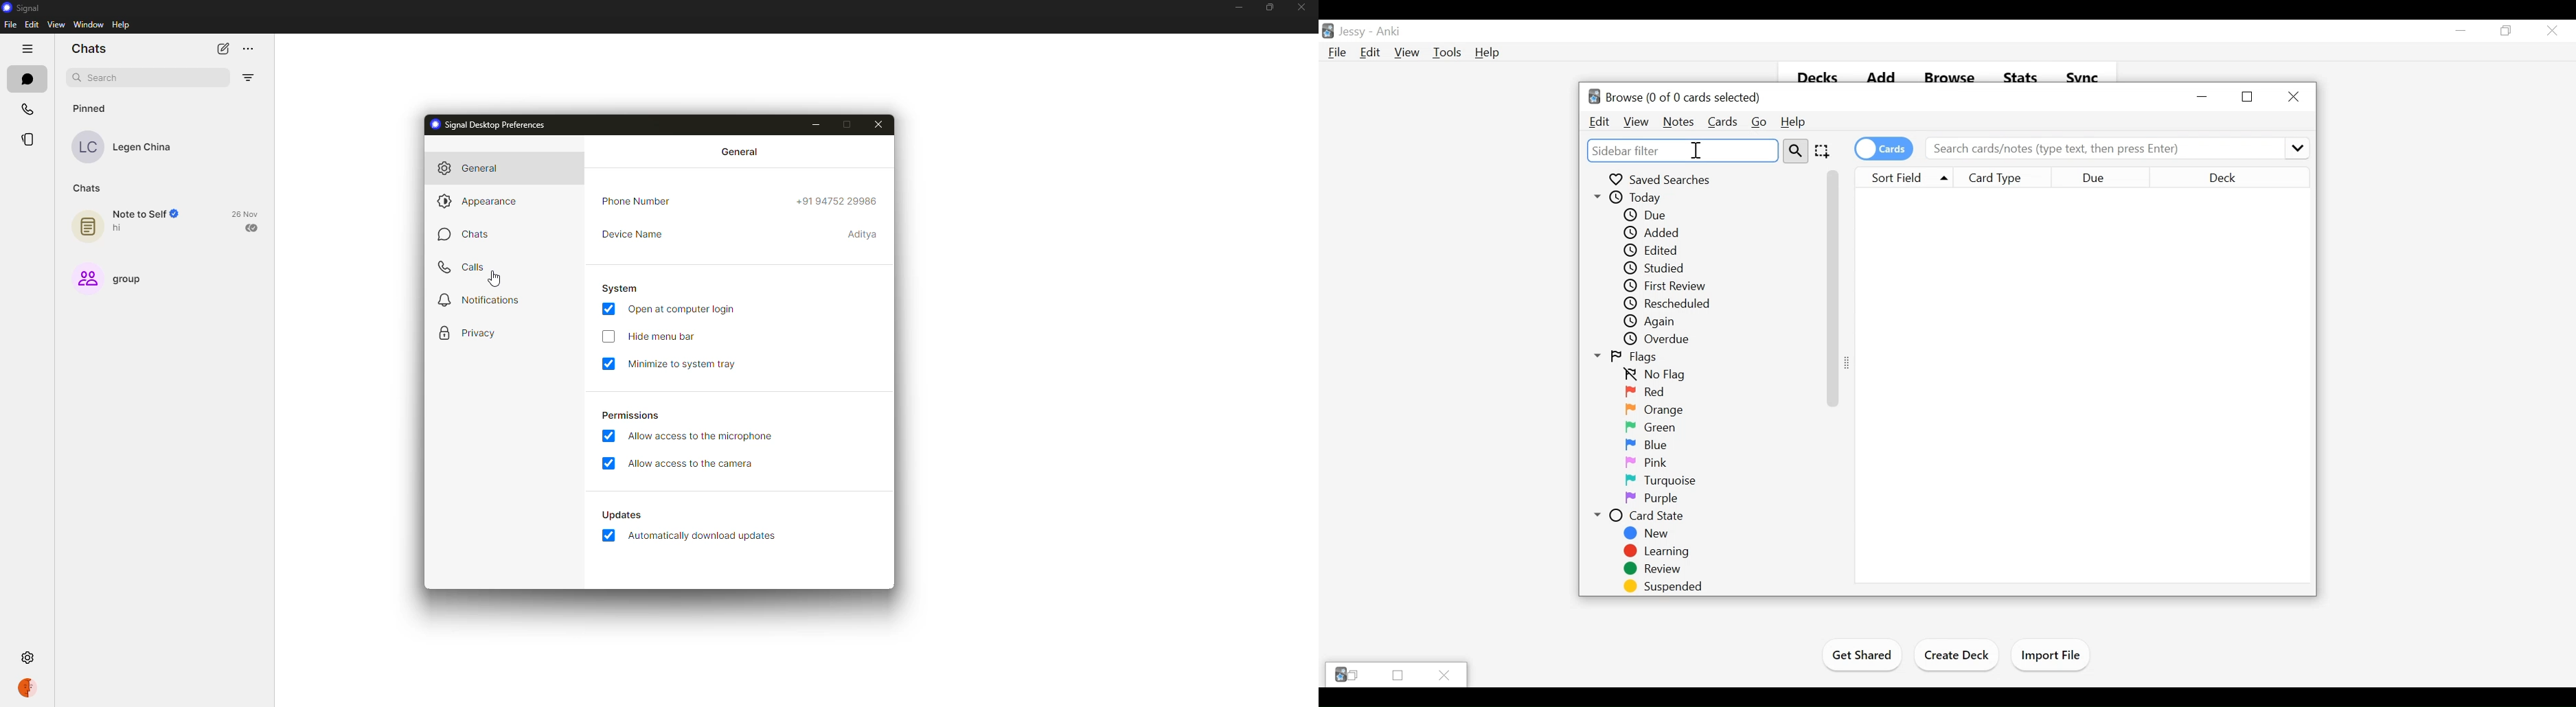  I want to click on No Flag, so click(1657, 374).